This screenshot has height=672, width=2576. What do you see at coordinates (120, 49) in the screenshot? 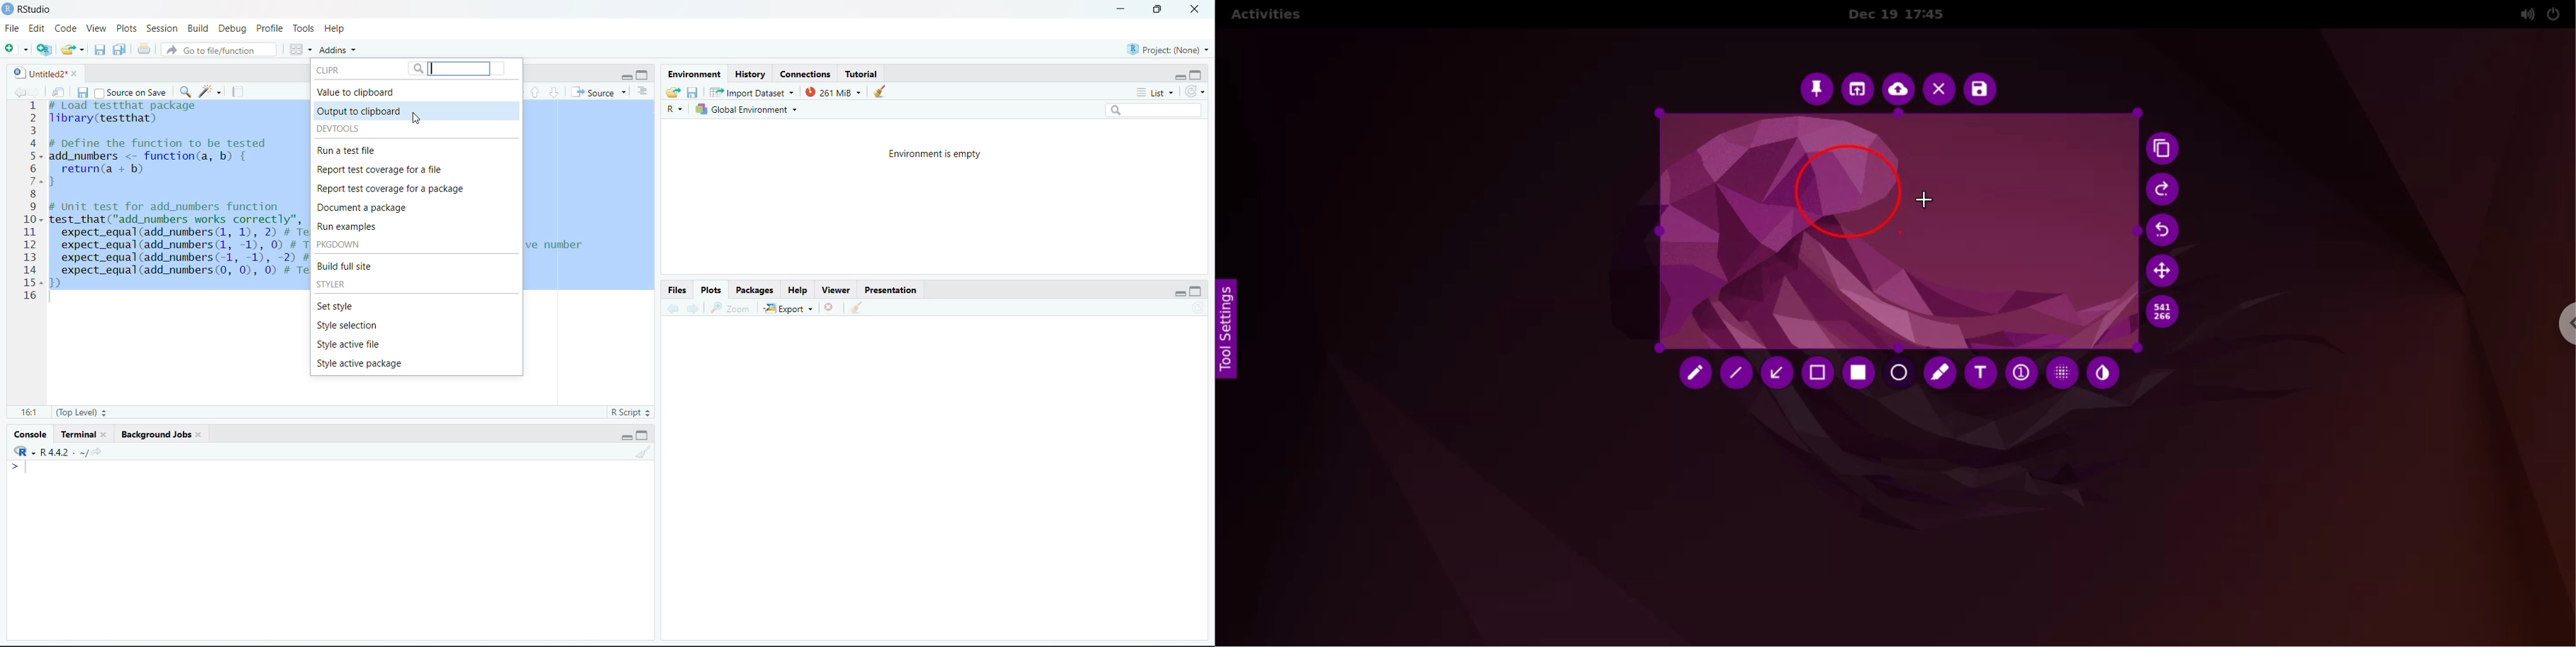
I see `Save all the open documents` at bounding box center [120, 49].